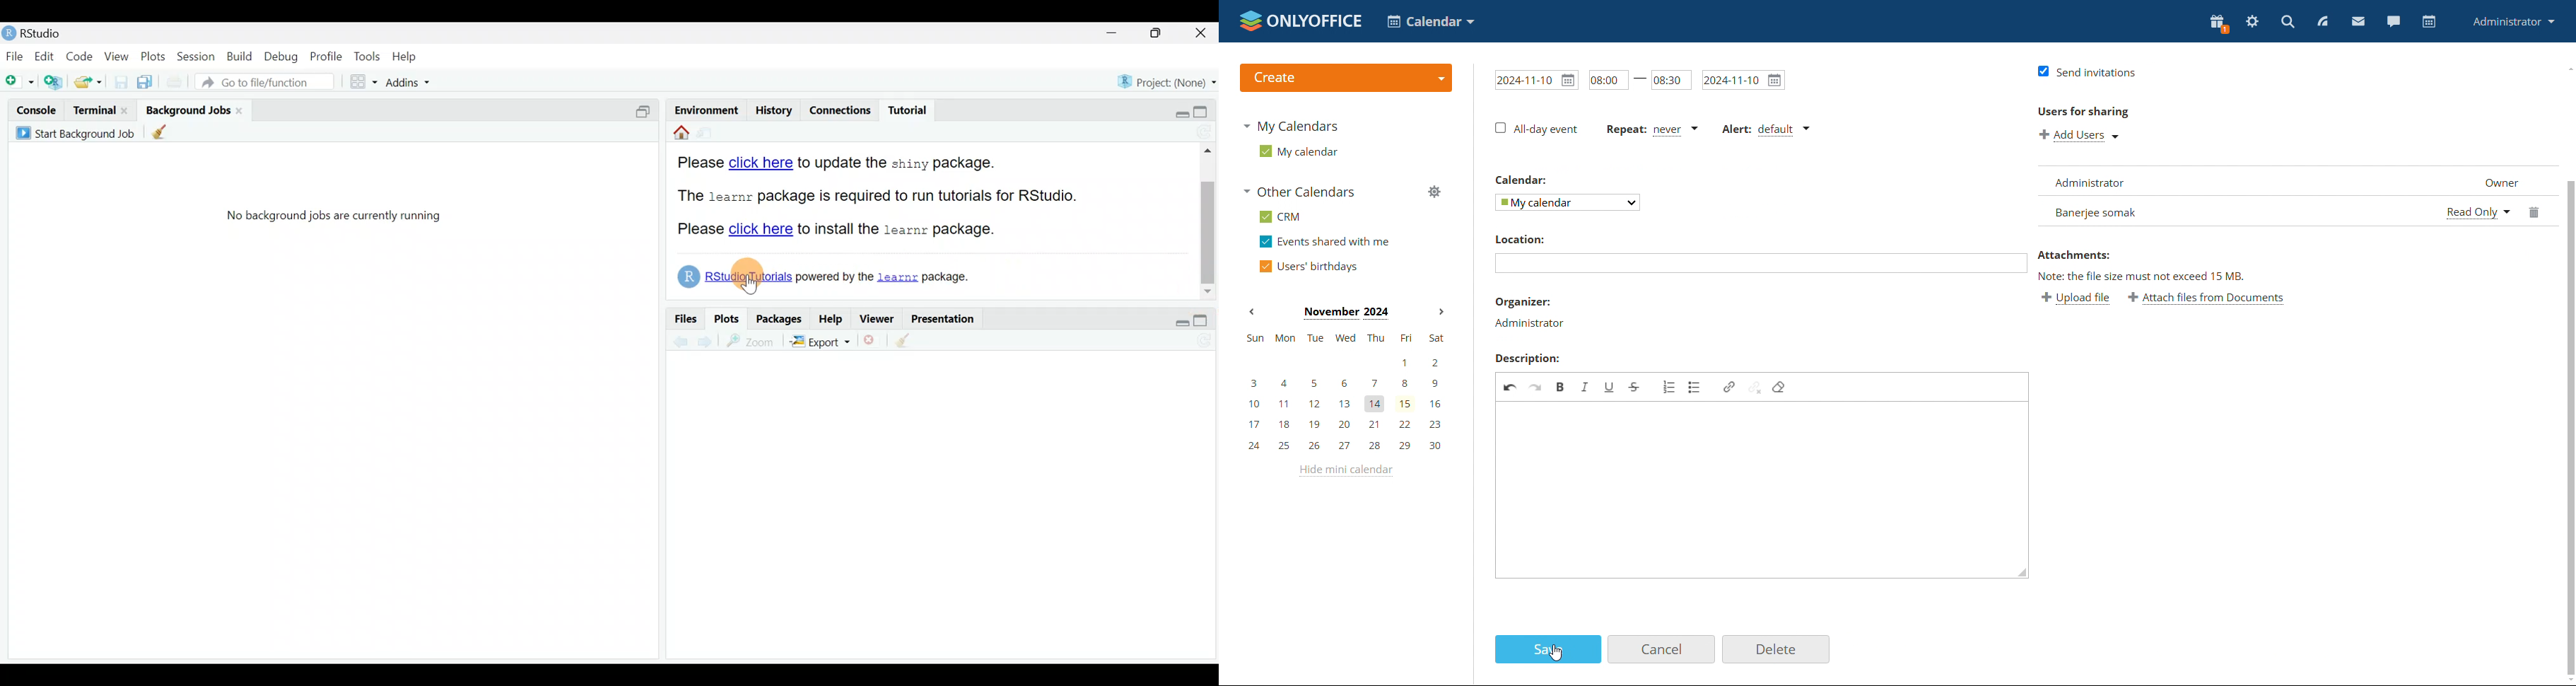 This screenshot has height=700, width=2576. I want to click on cancel, so click(1661, 649).